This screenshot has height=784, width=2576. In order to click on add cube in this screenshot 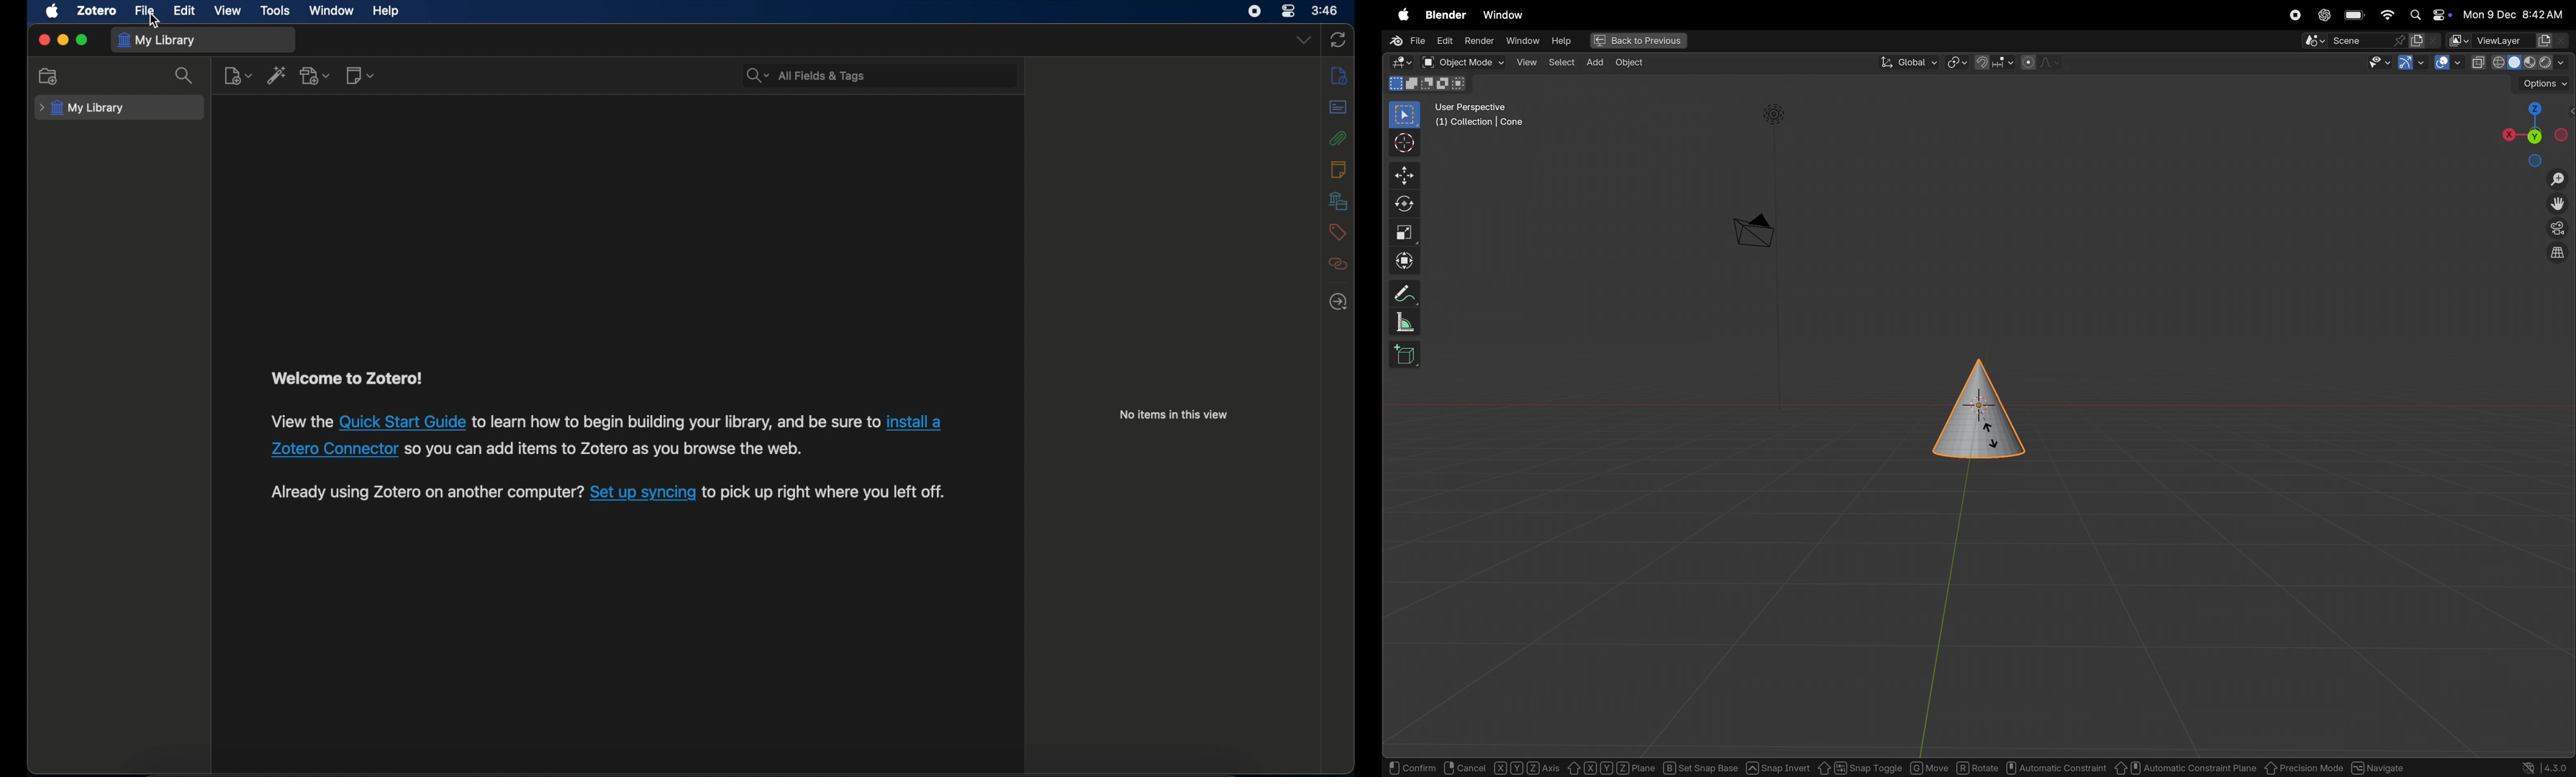, I will do `click(1402, 355)`.